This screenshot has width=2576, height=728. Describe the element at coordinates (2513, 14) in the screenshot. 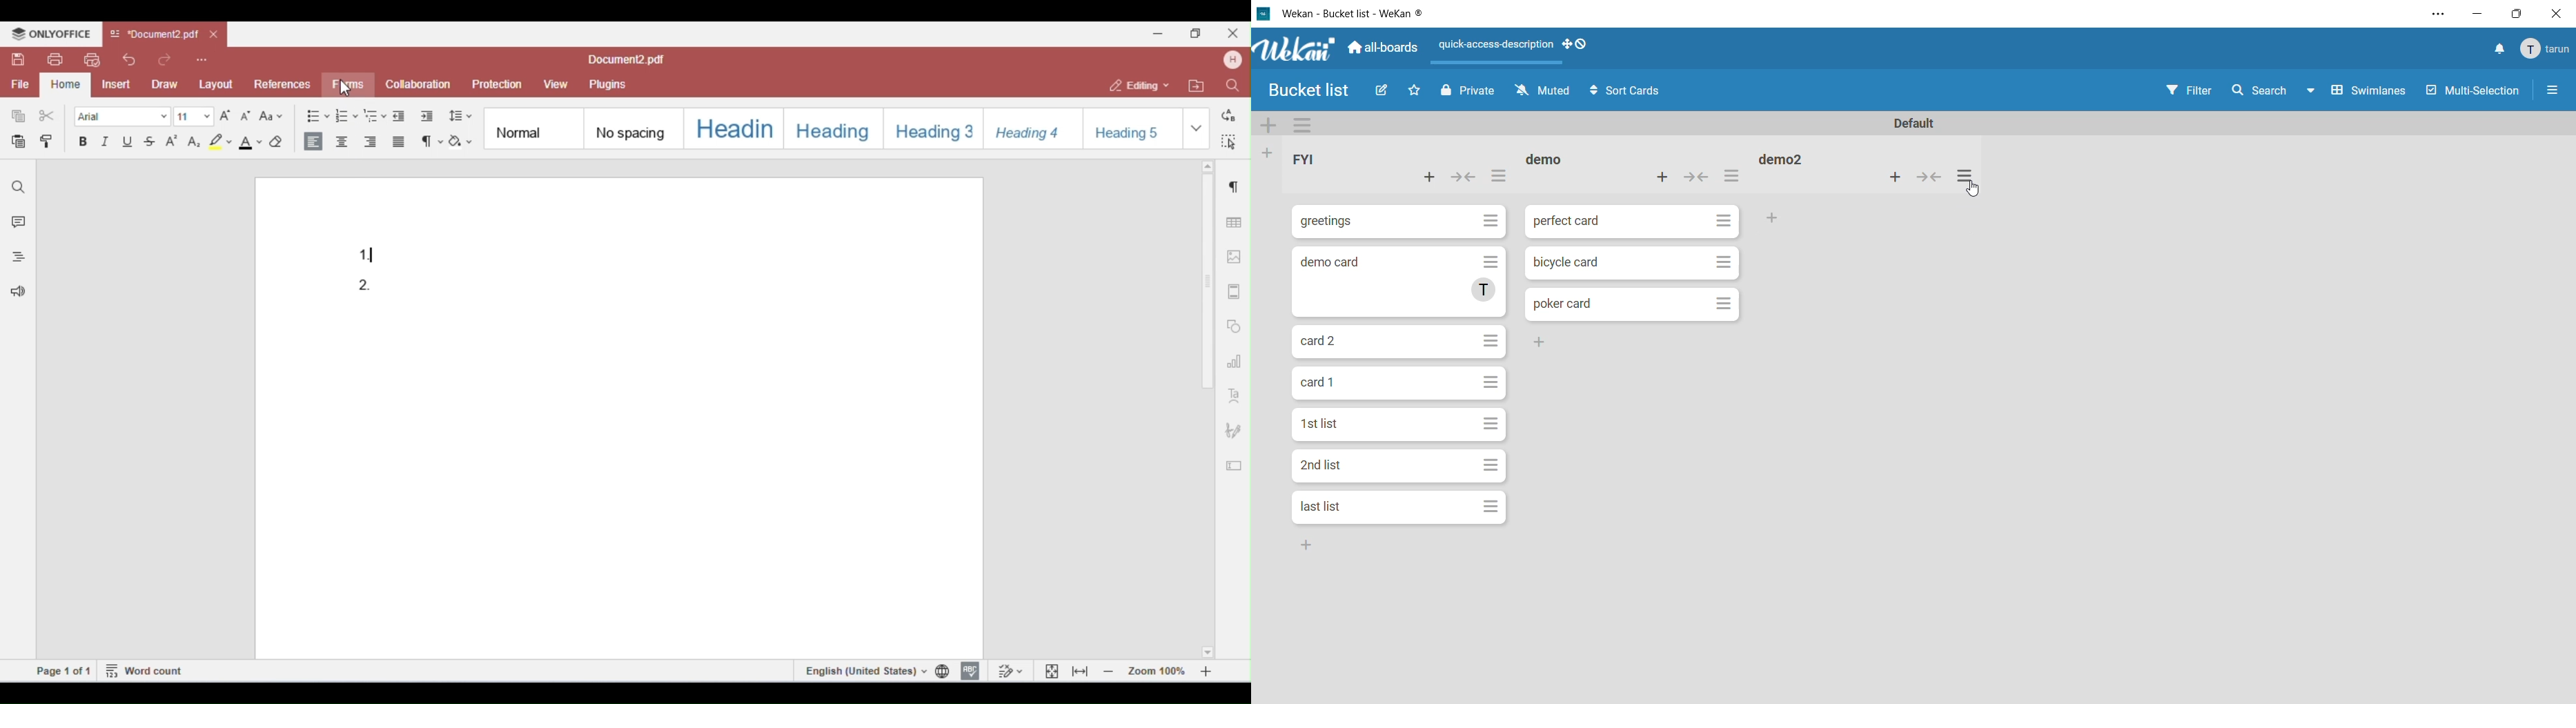

I see `maximize` at that location.